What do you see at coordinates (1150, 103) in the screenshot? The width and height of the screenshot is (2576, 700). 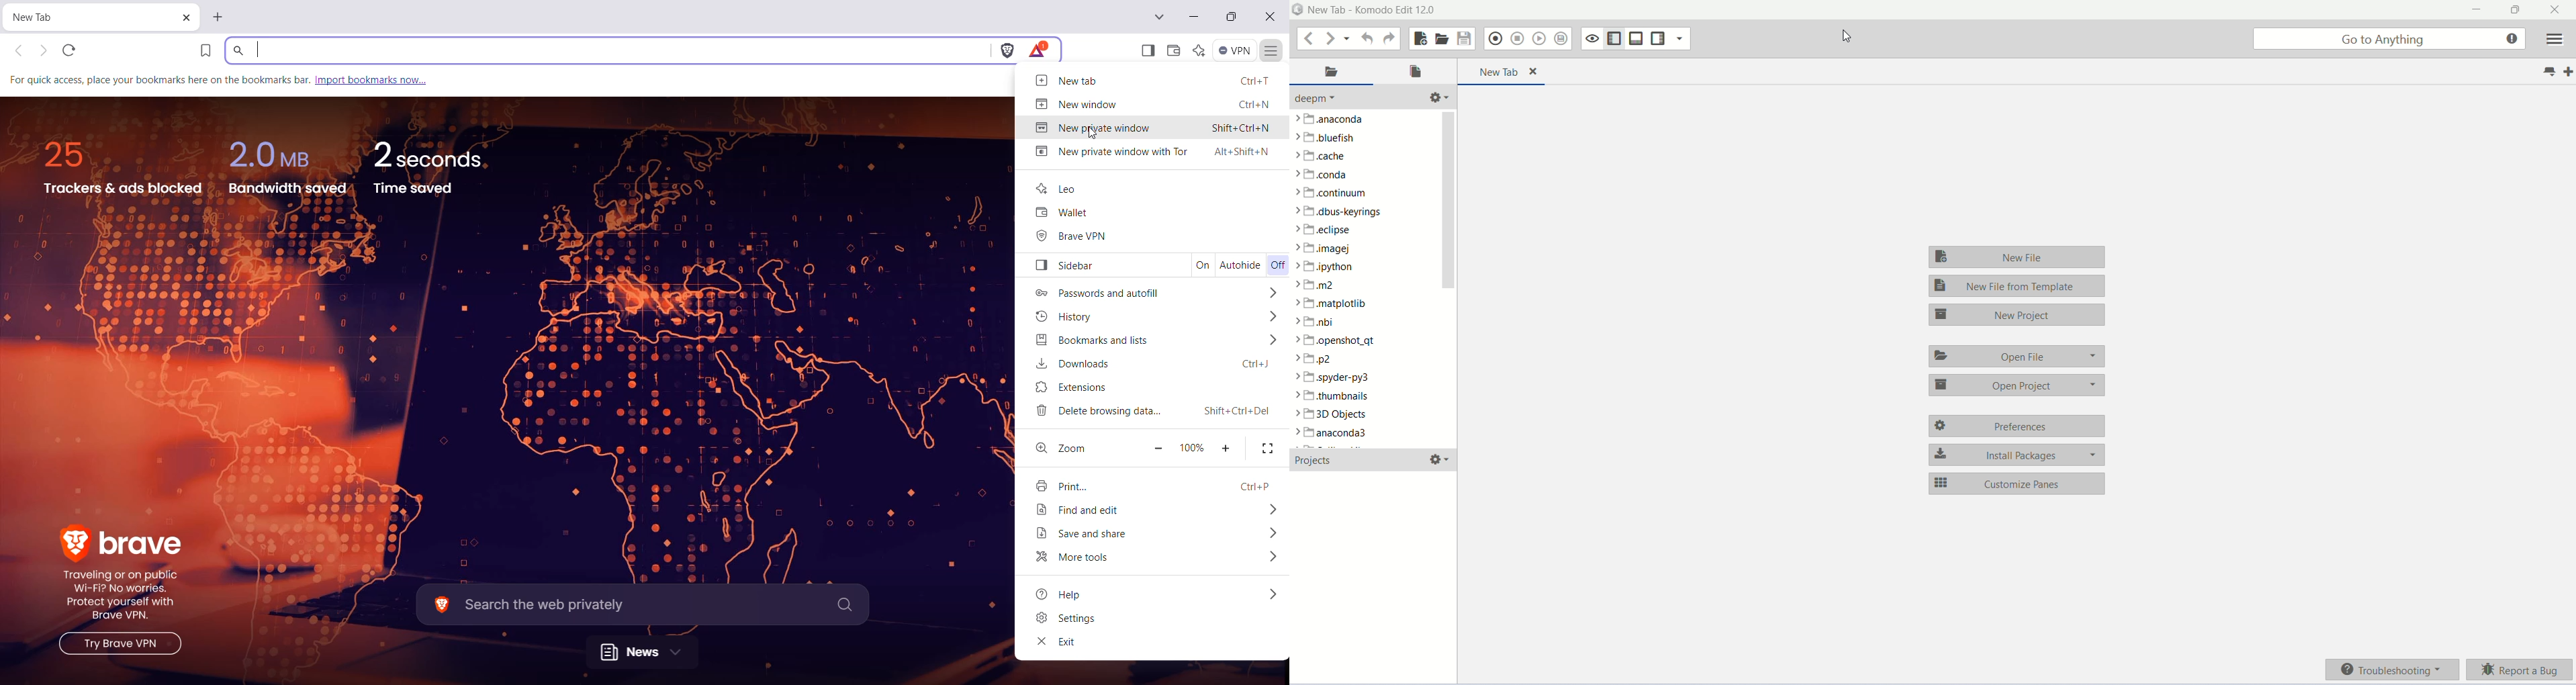 I see `New Window` at bounding box center [1150, 103].